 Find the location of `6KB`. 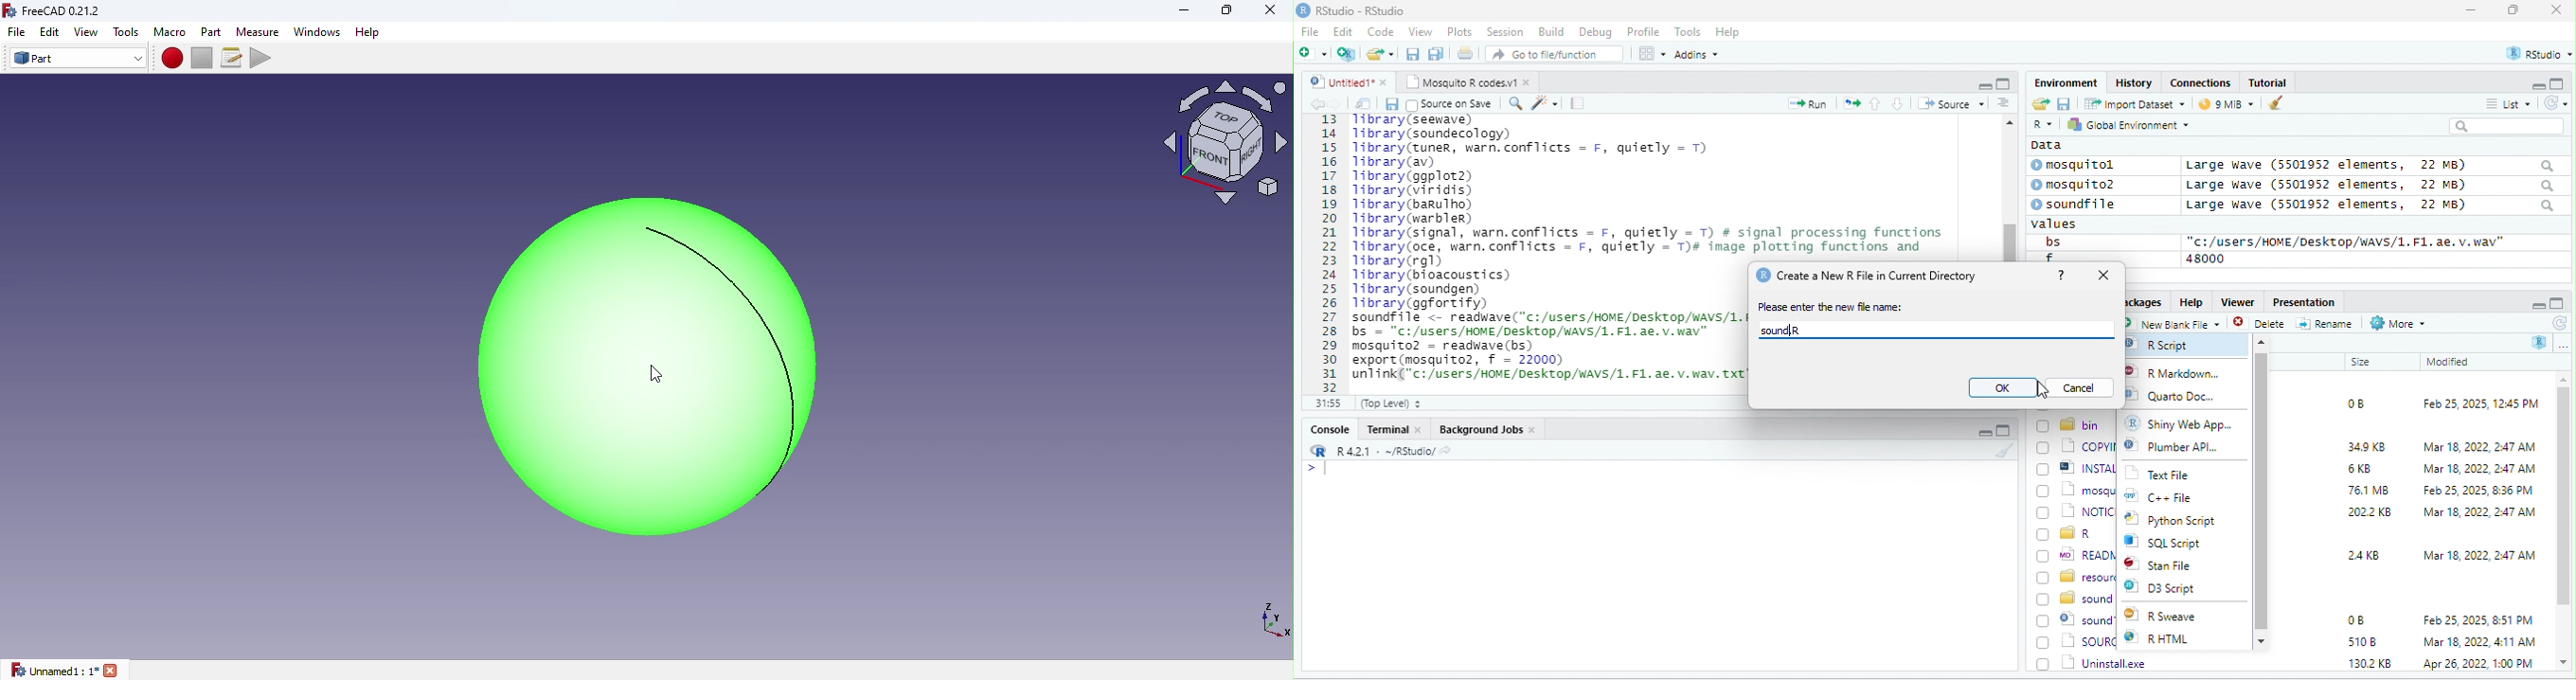

6KB is located at coordinates (2361, 469).